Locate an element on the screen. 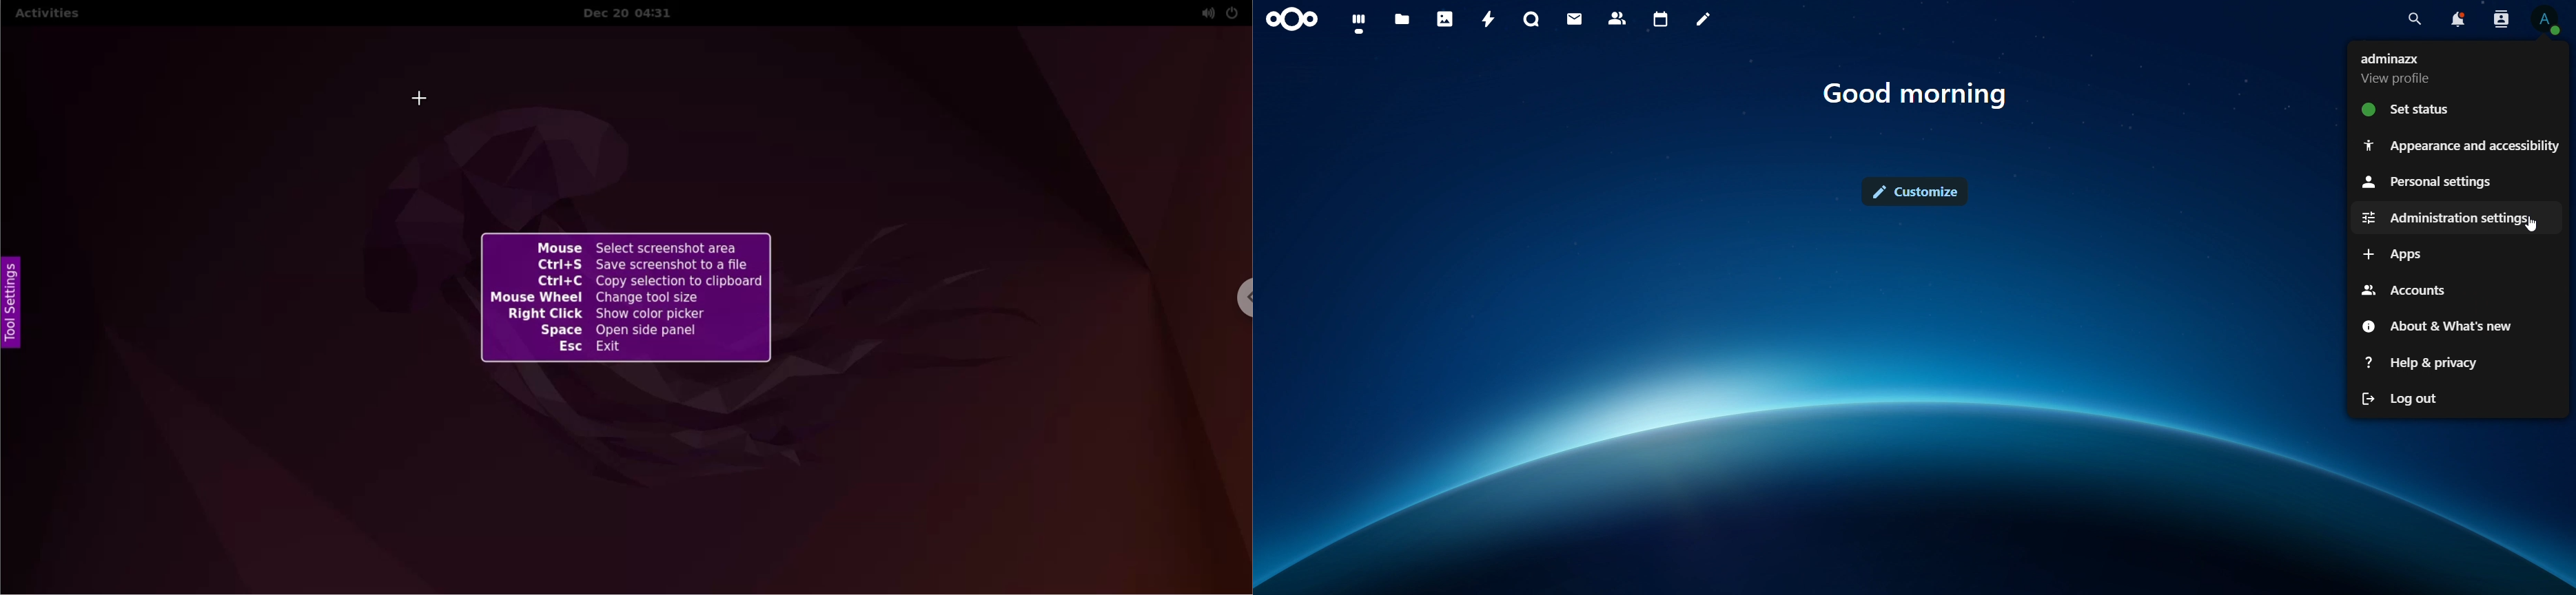 Image resolution: width=2576 pixels, height=616 pixels. talk is located at coordinates (1530, 19).